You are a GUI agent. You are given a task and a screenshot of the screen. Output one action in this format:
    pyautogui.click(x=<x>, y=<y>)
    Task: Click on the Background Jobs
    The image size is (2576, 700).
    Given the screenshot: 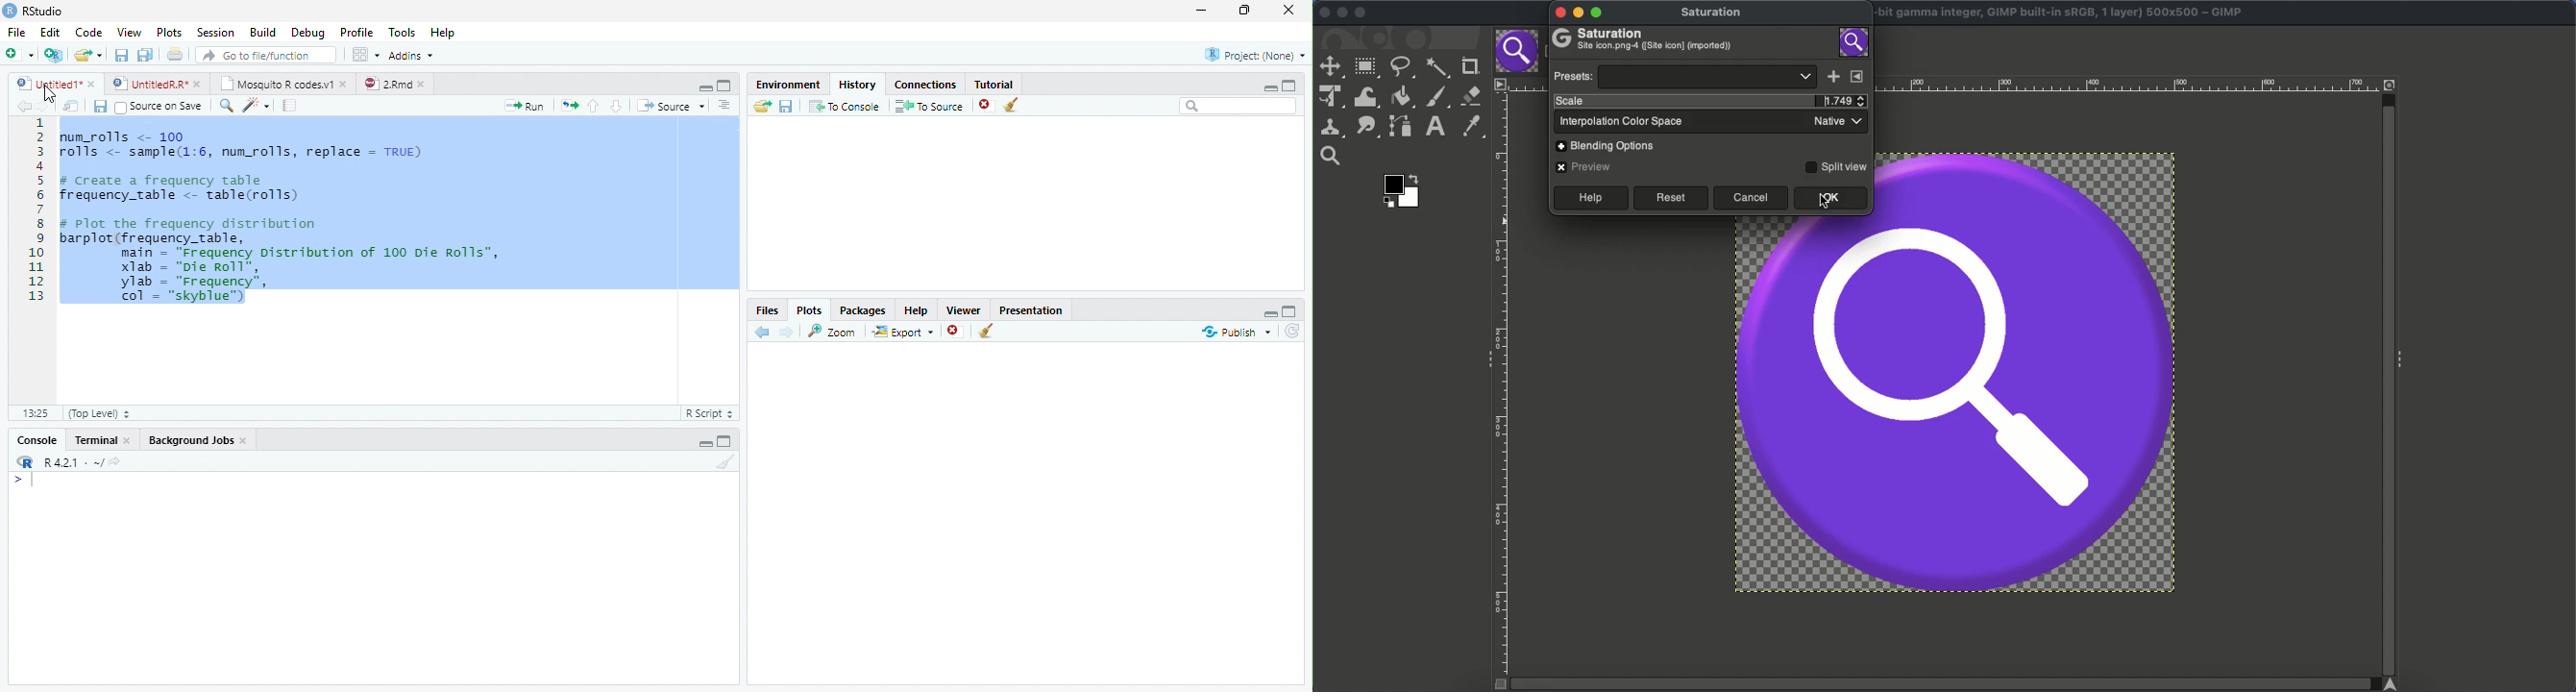 What is the action you would take?
    pyautogui.click(x=199, y=438)
    